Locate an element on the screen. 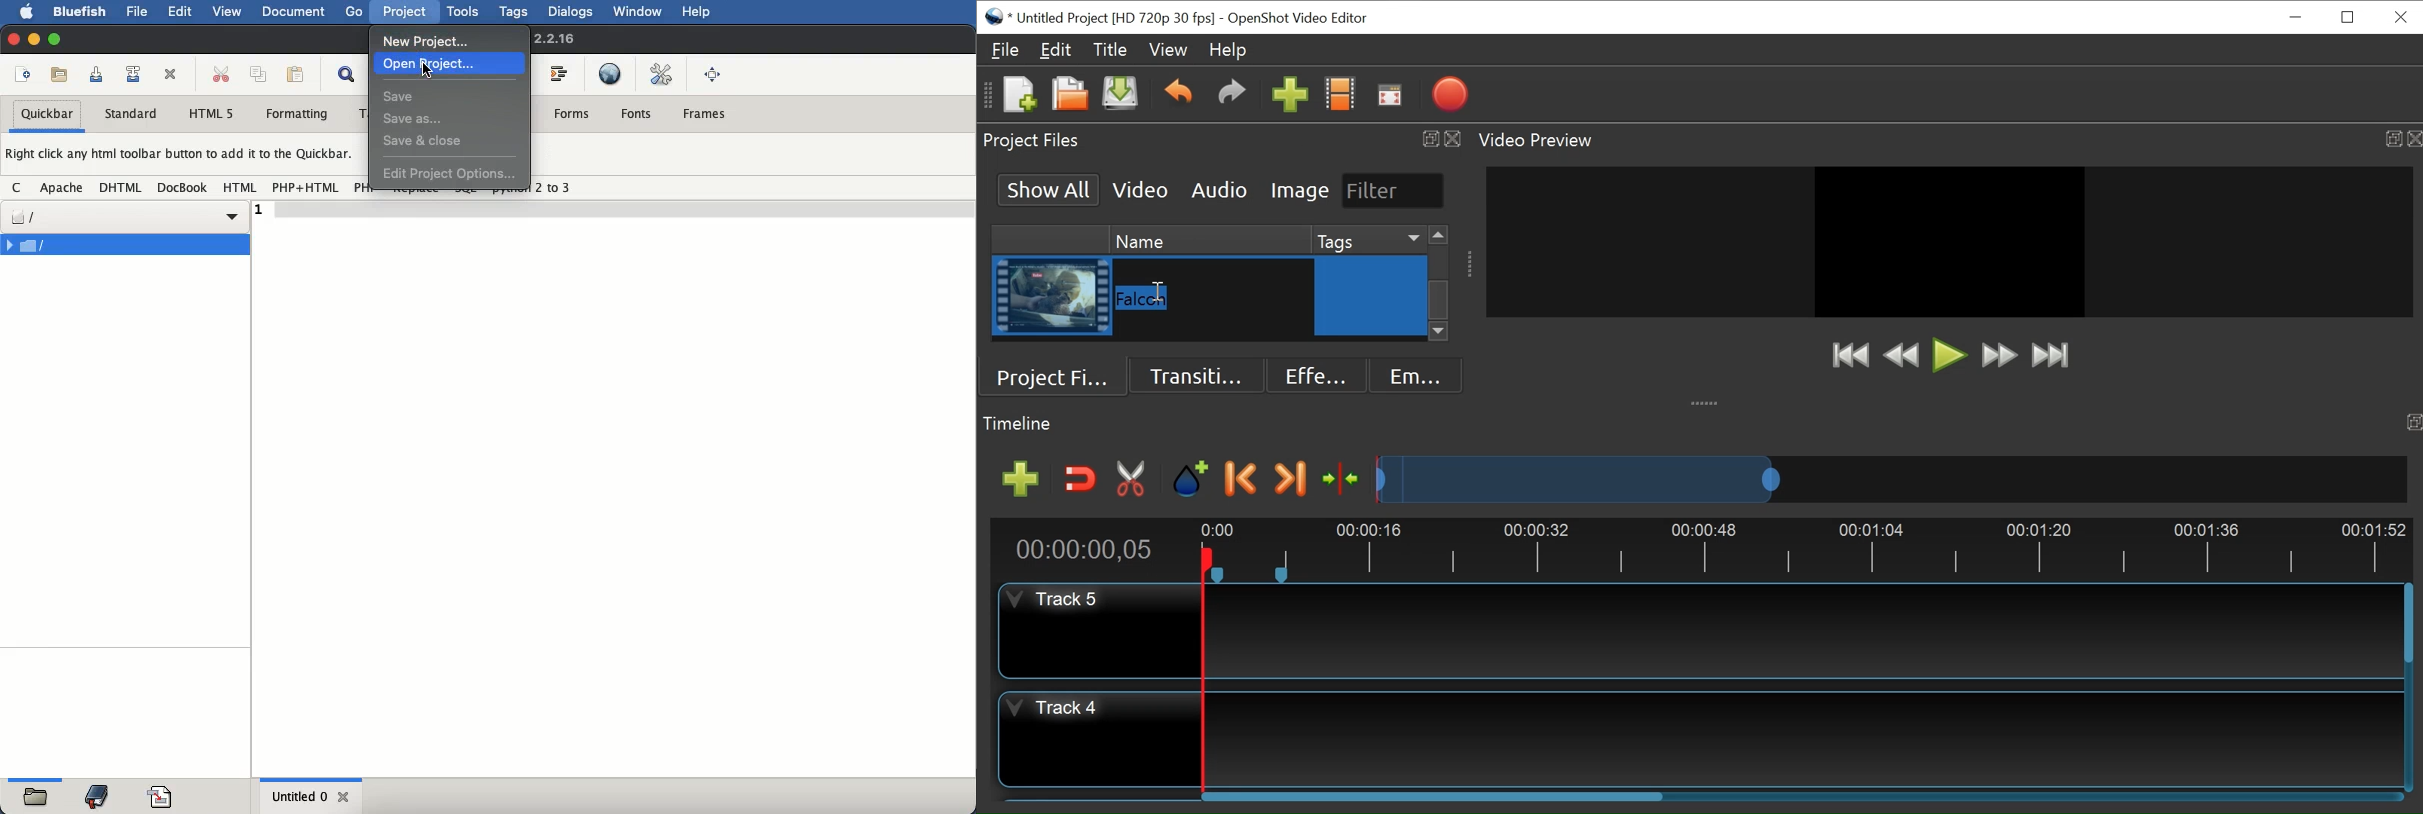 This screenshot has width=2436, height=840. tools is located at coordinates (465, 11).